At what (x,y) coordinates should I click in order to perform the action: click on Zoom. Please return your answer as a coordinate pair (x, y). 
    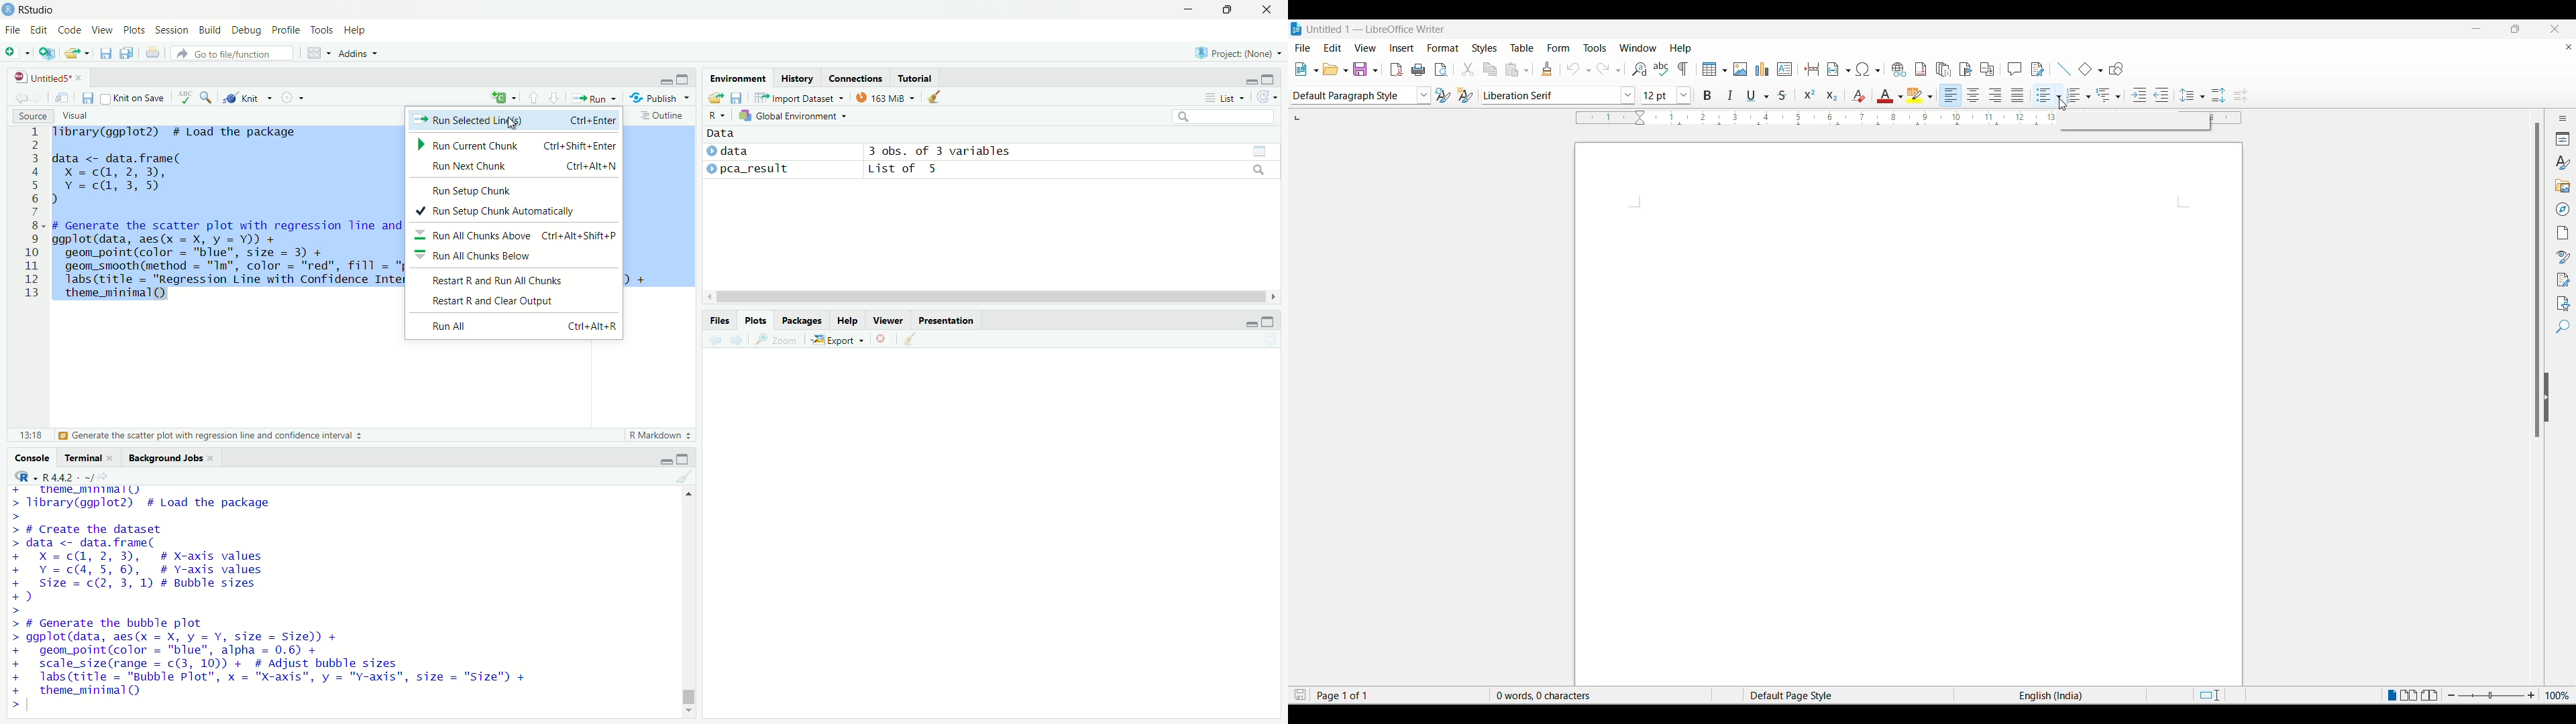
    Looking at the image, I should click on (778, 340).